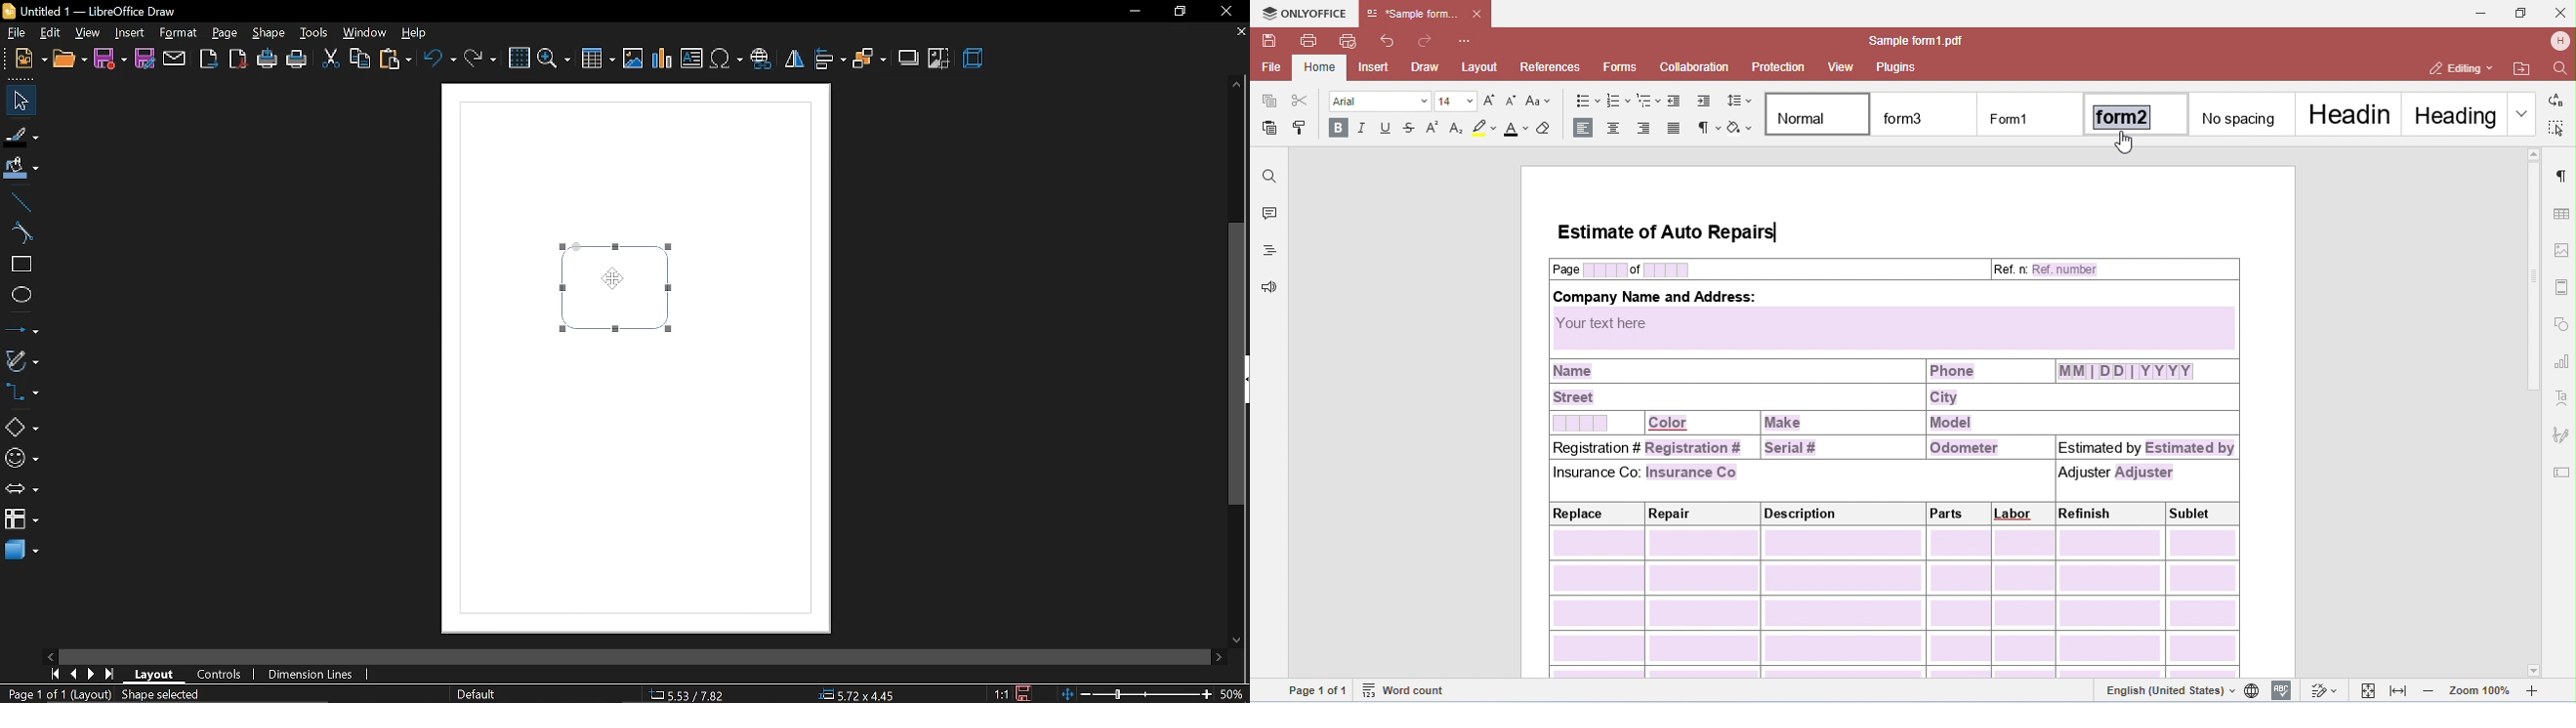 This screenshot has height=728, width=2576. What do you see at coordinates (168, 696) in the screenshot?
I see `selection ` at bounding box center [168, 696].